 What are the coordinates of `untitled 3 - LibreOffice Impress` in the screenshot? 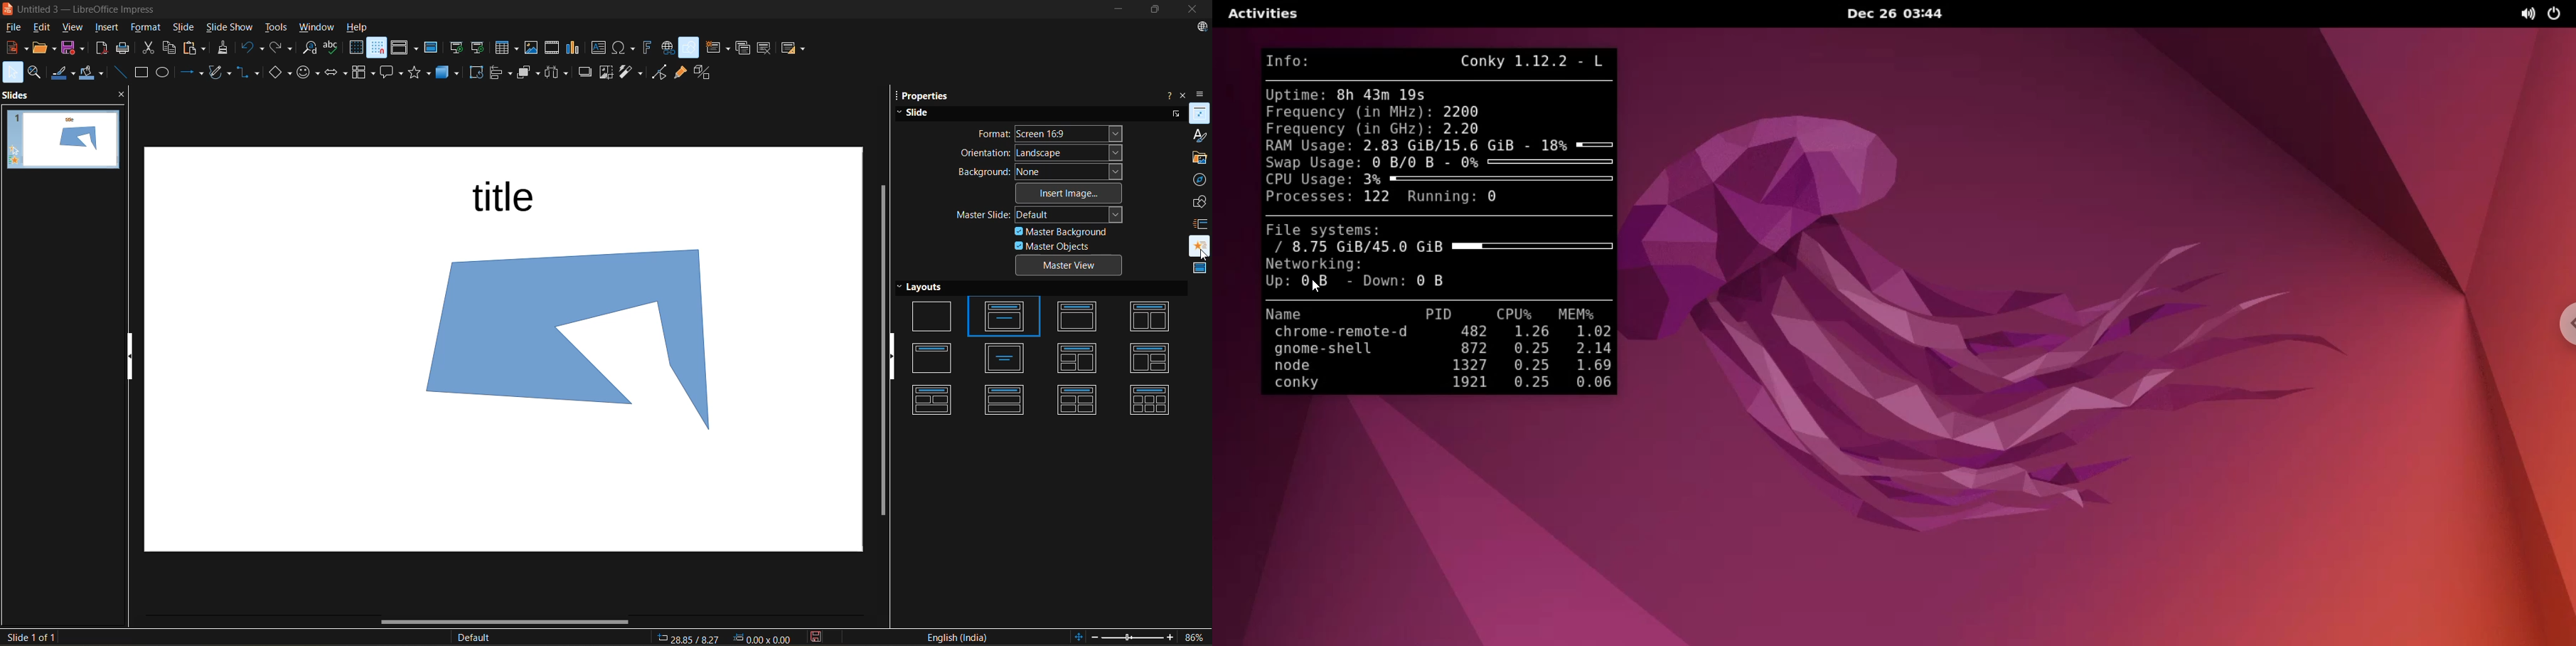 It's located at (100, 8).